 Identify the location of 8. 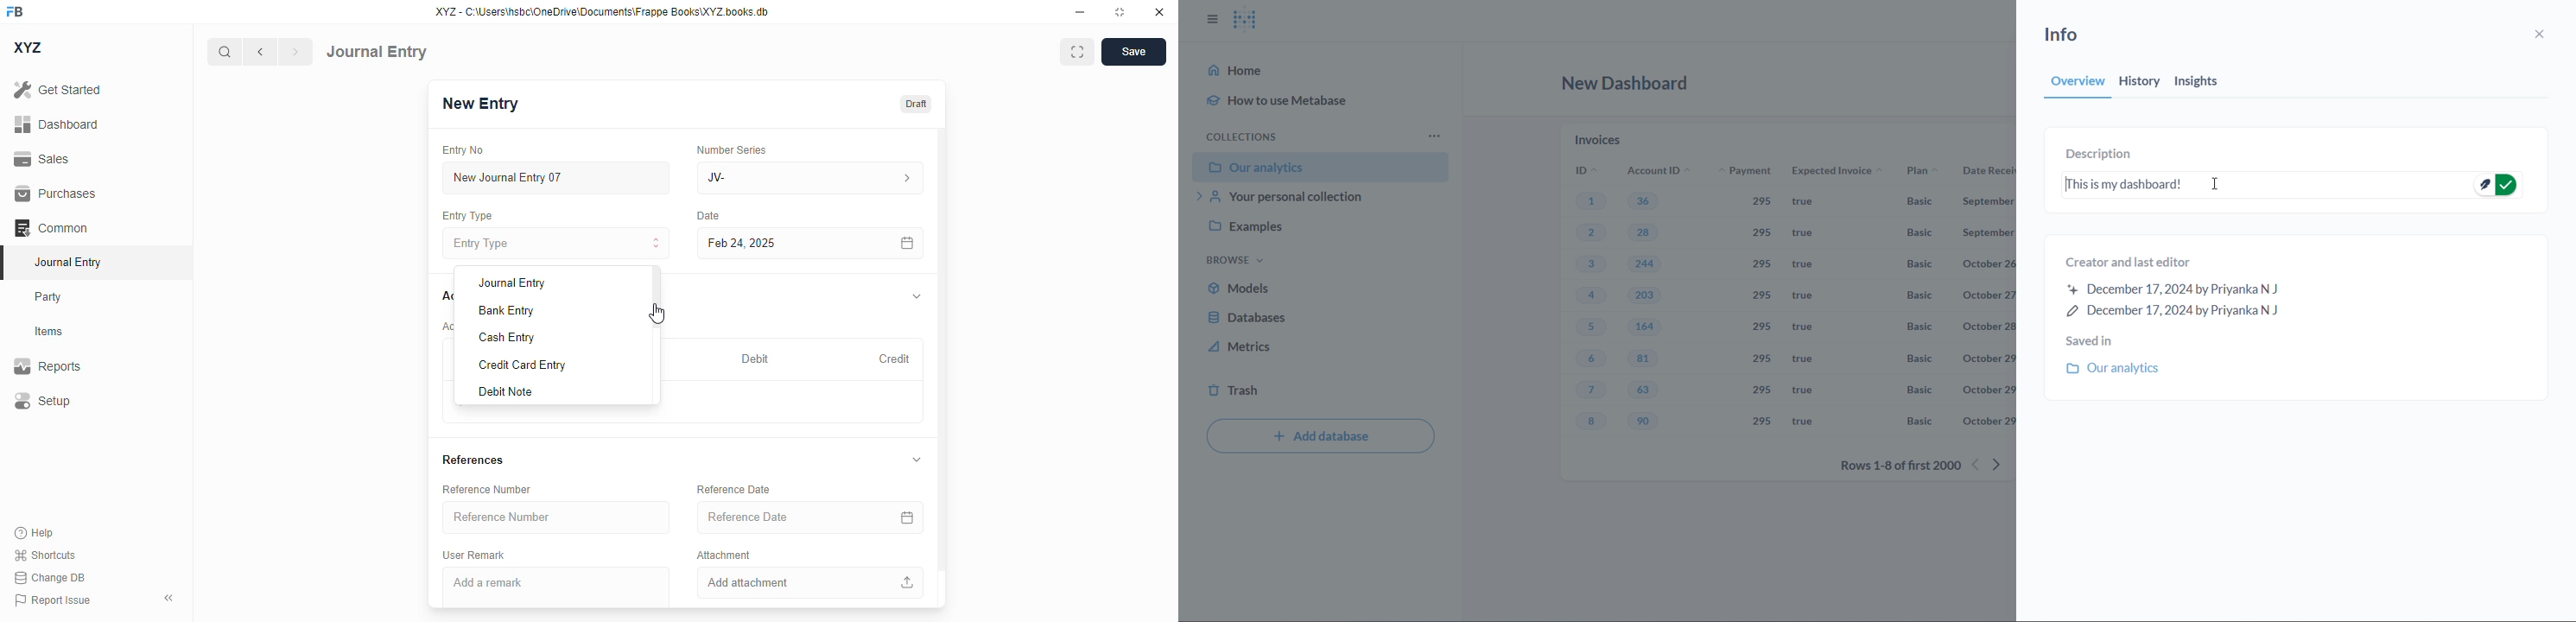
(1596, 423).